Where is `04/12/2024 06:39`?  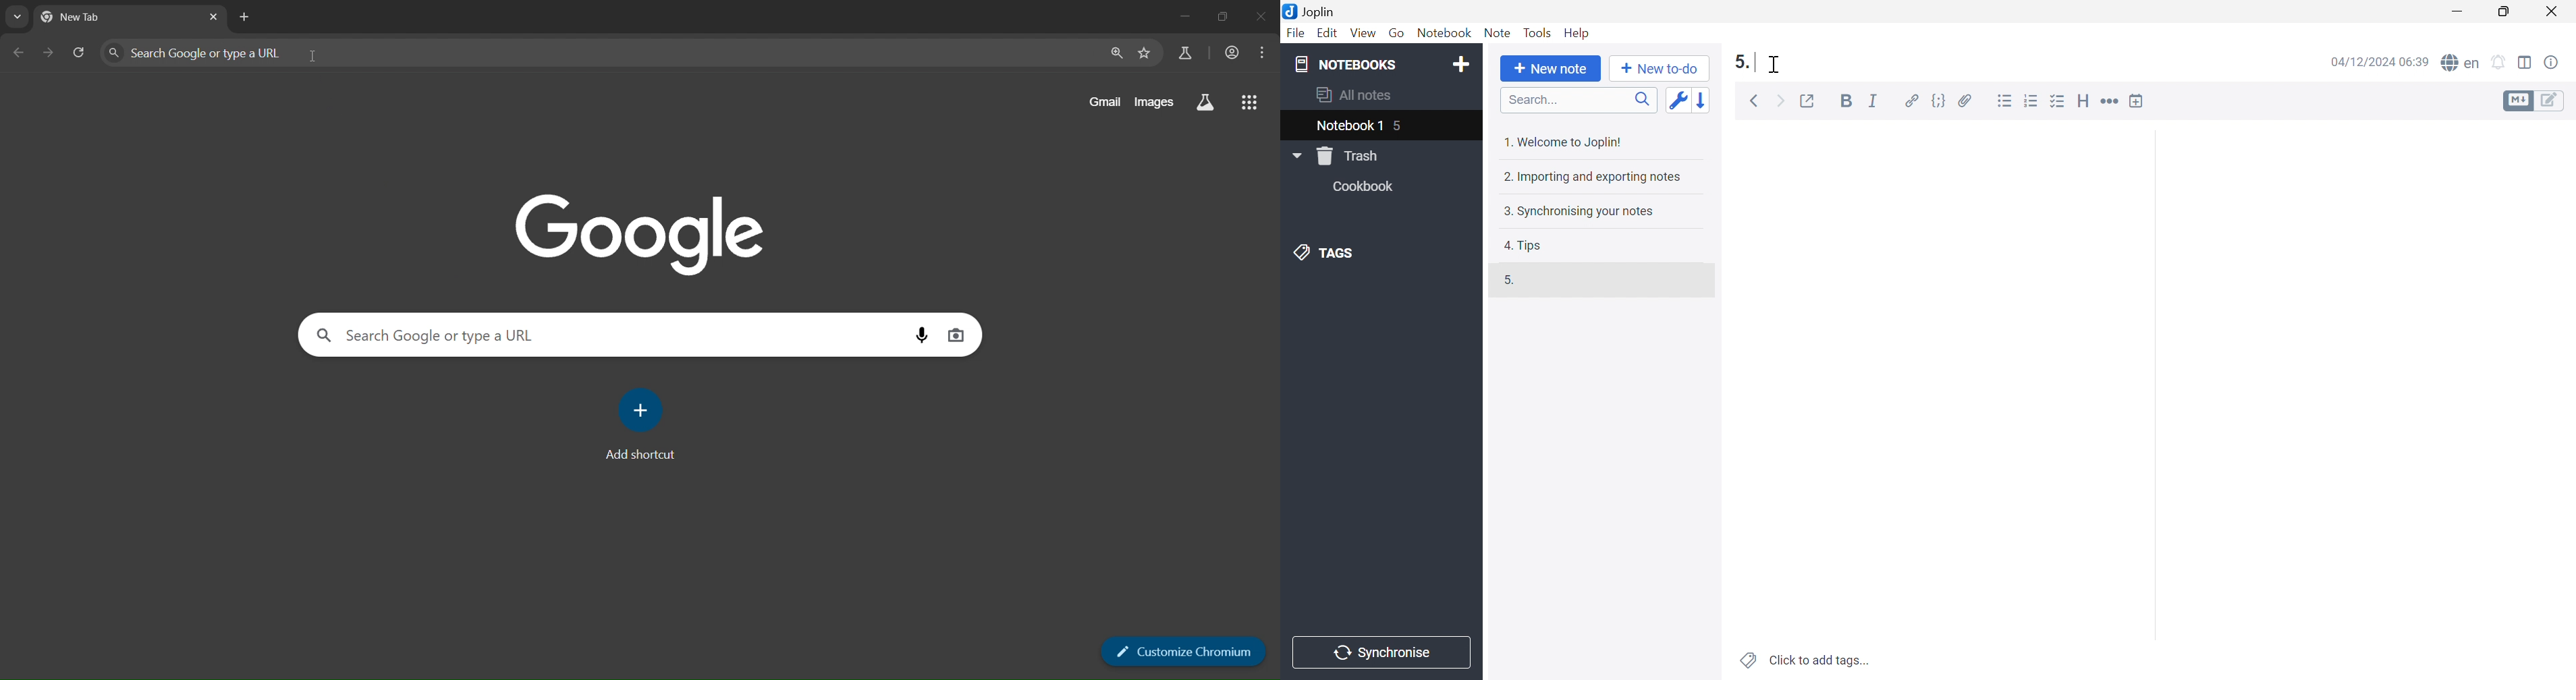 04/12/2024 06:39 is located at coordinates (2376, 64).